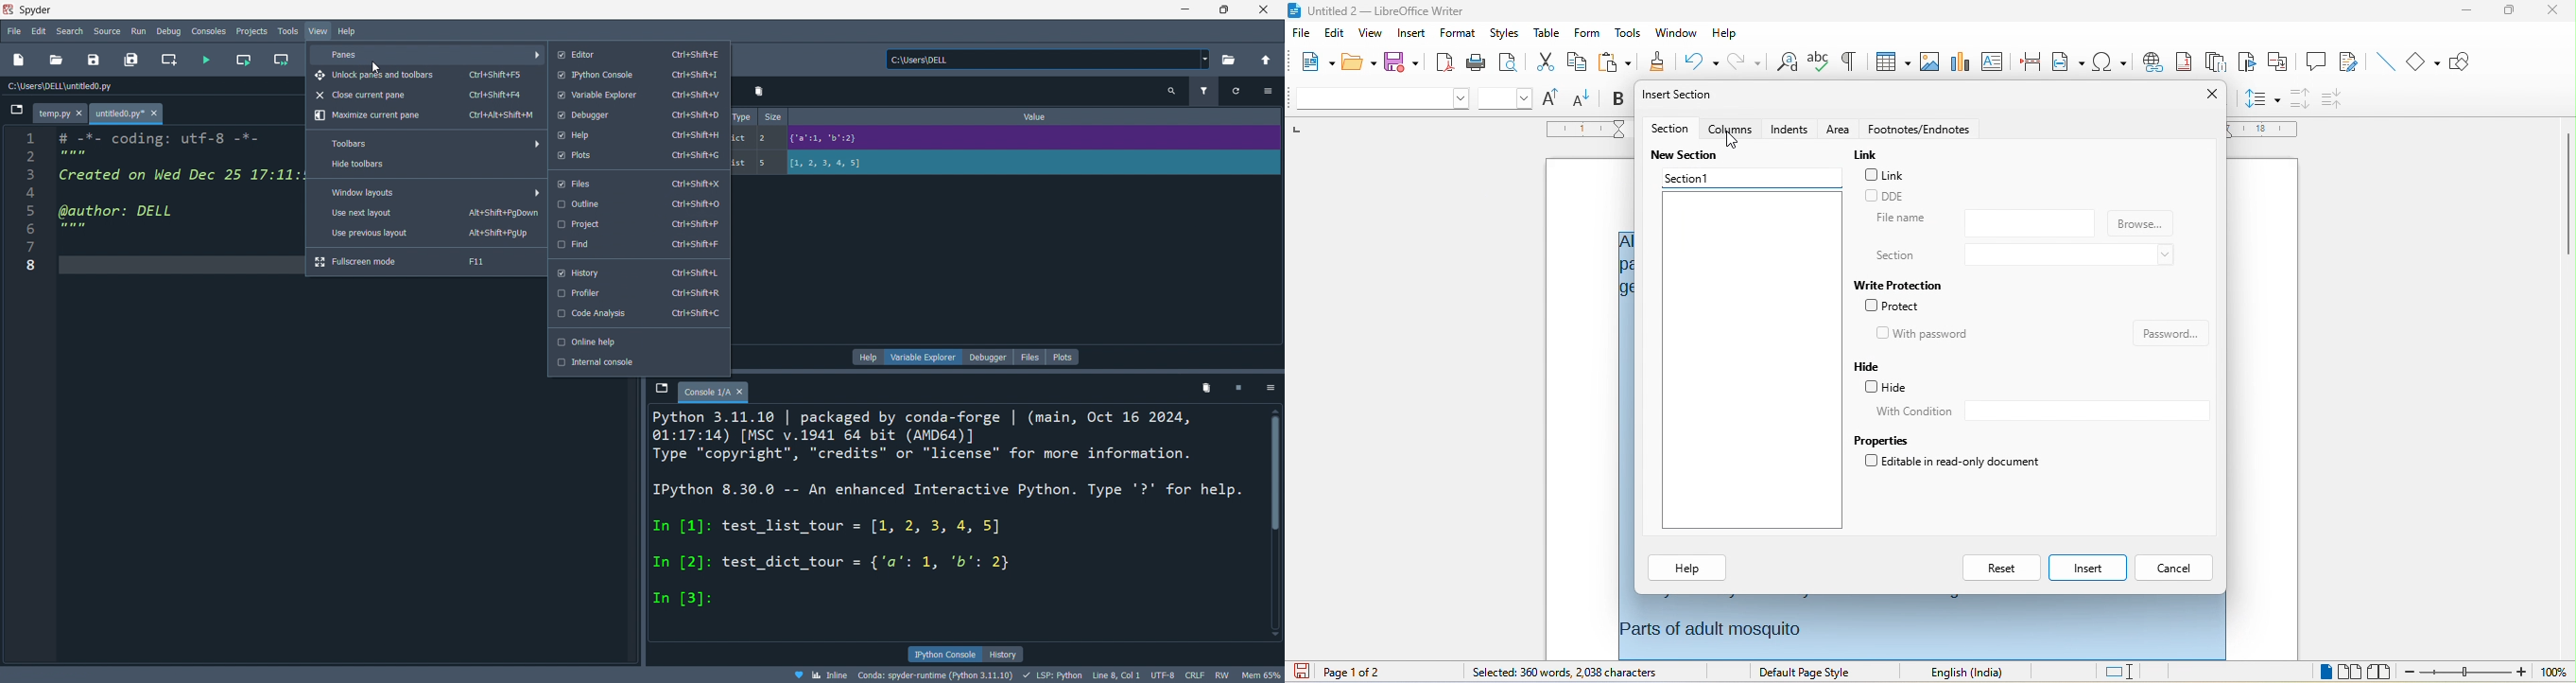  Describe the element at coordinates (19, 60) in the screenshot. I see `new file` at that location.